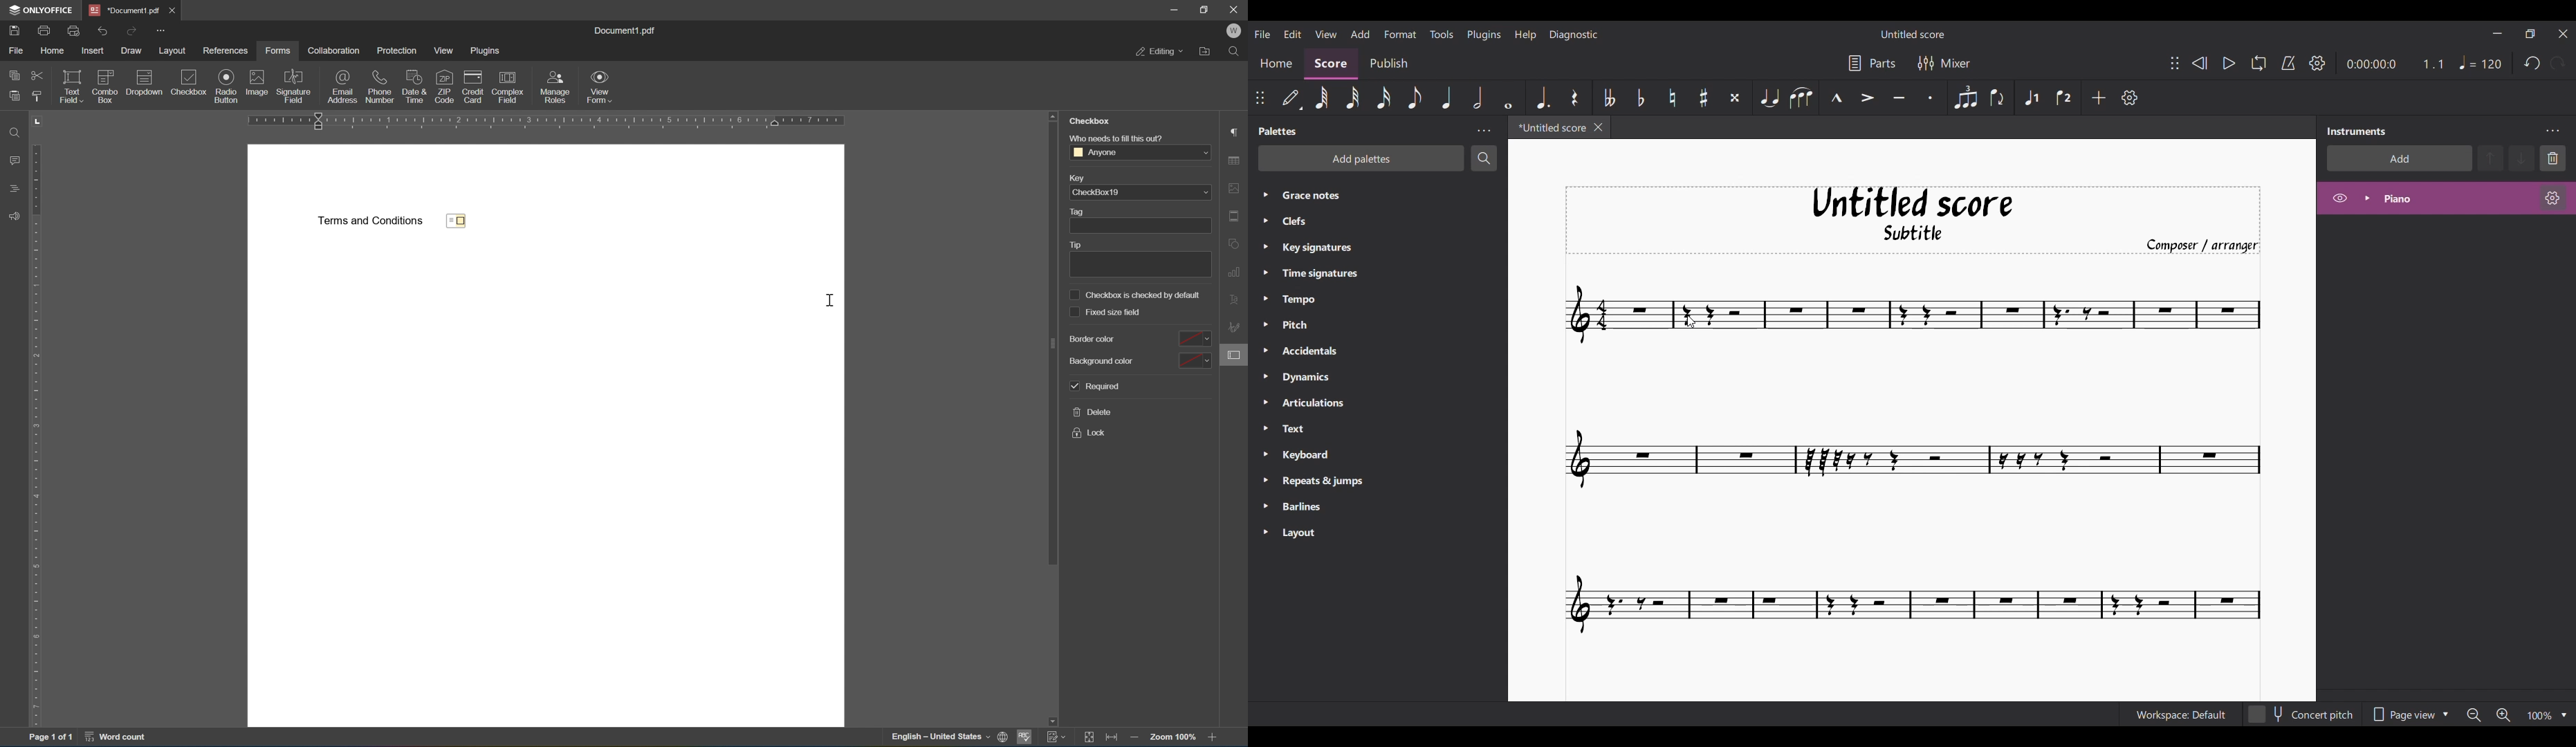  Describe the element at coordinates (173, 50) in the screenshot. I see `layout` at that location.